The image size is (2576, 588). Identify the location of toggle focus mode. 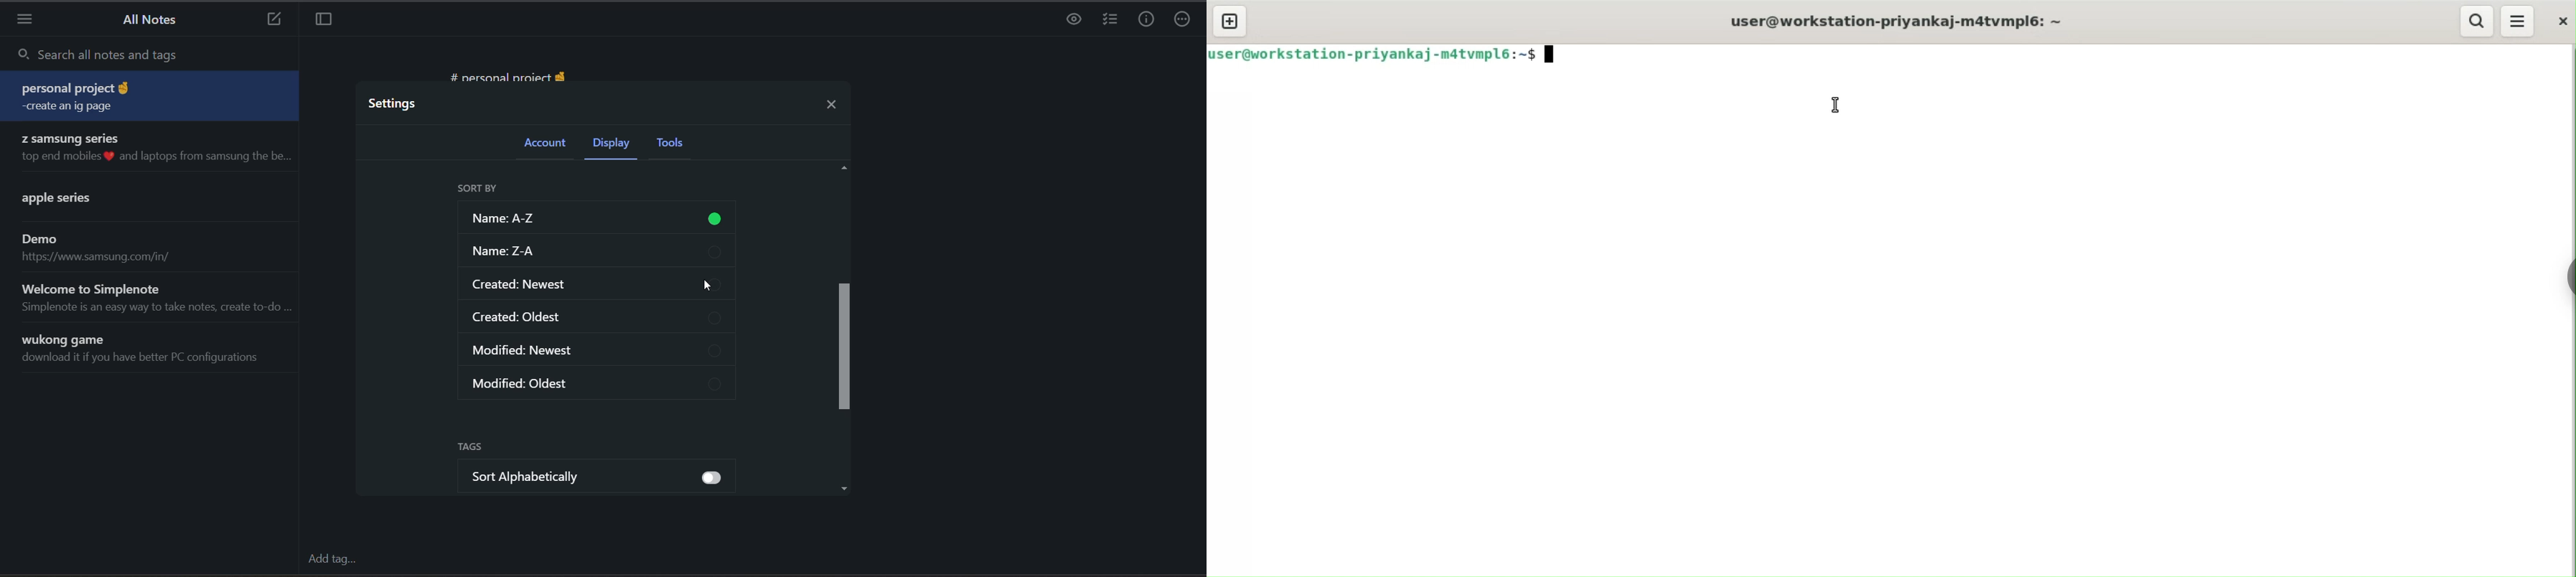
(324, 19).